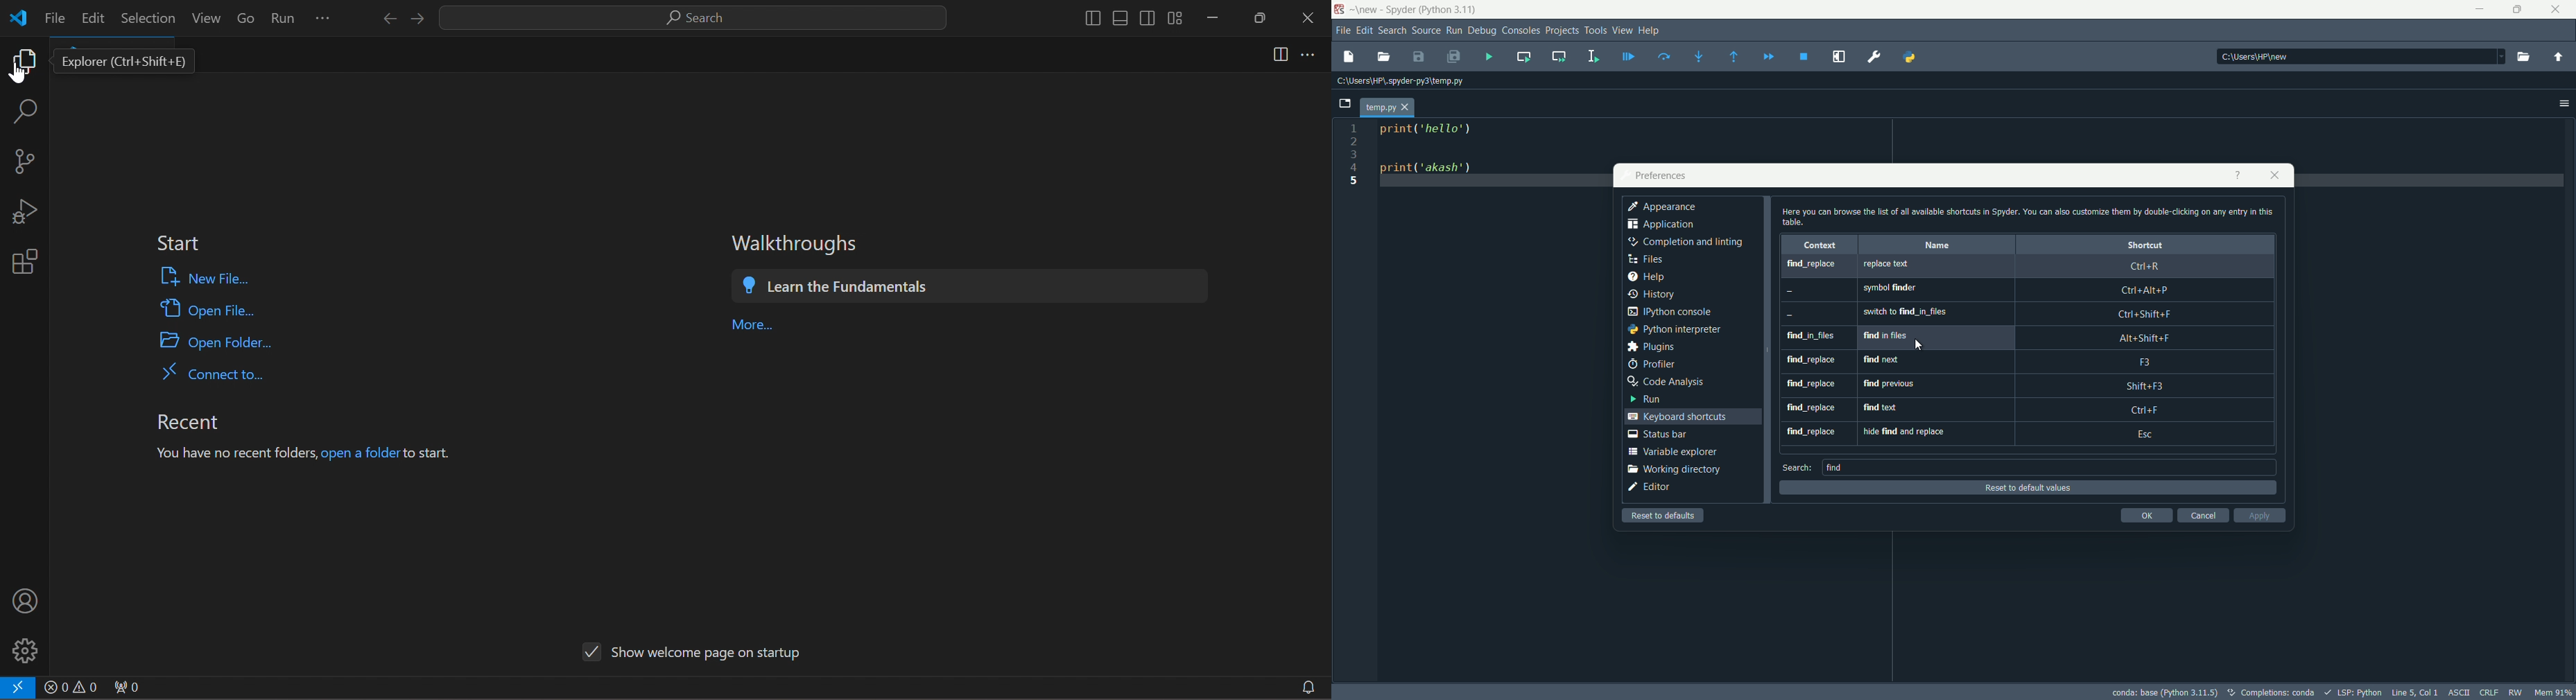  Describe the element at coordinates (1937, 244) in the screenshot. I see `name column` at that location.